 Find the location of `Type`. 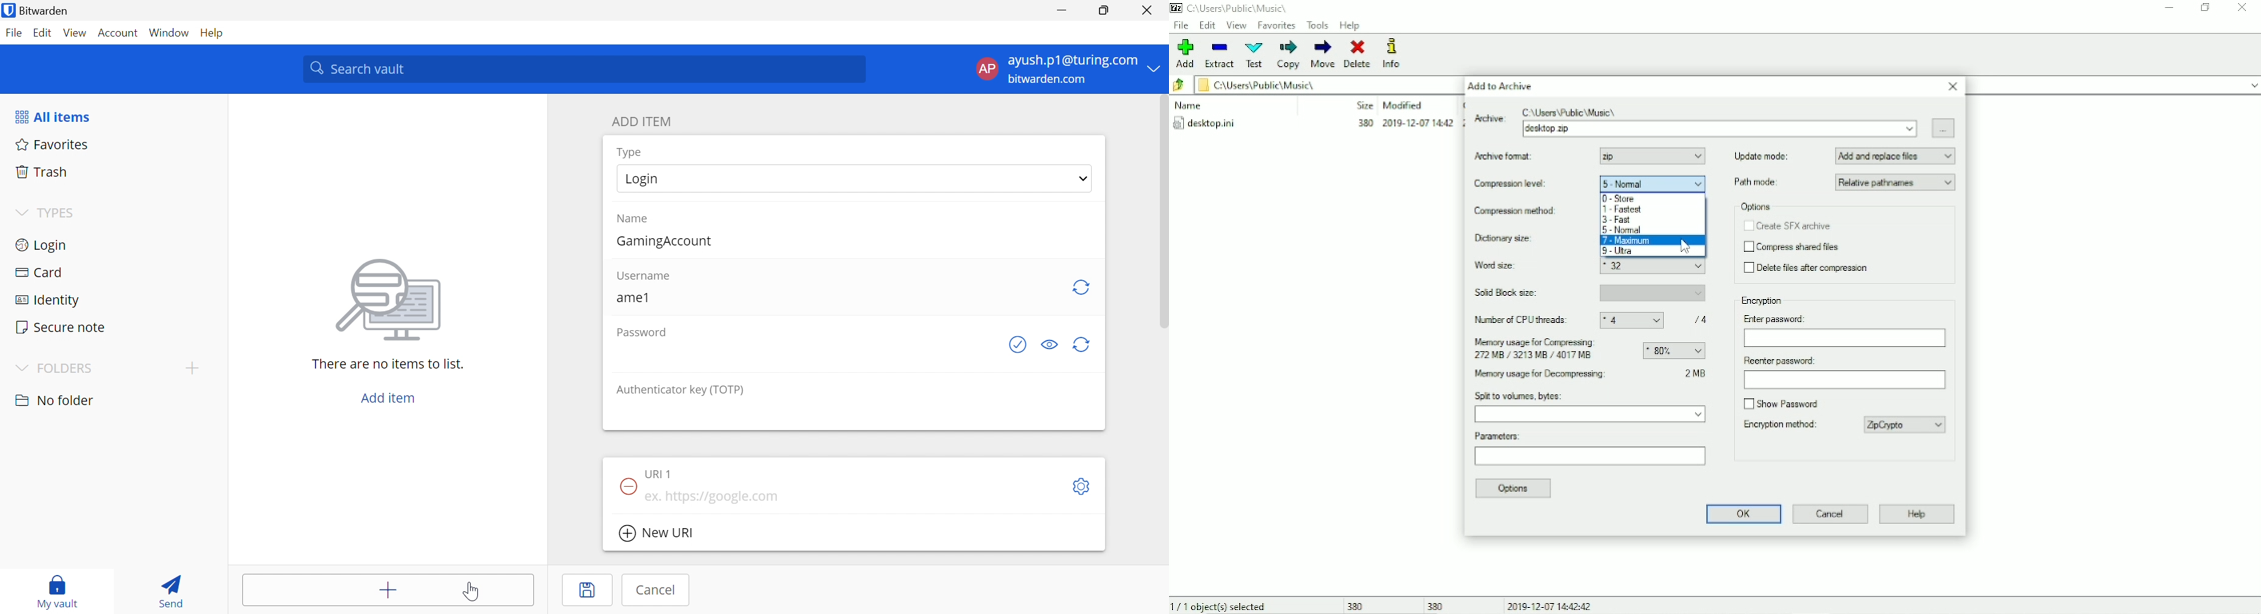

Type is located at coordinates (633, 152).